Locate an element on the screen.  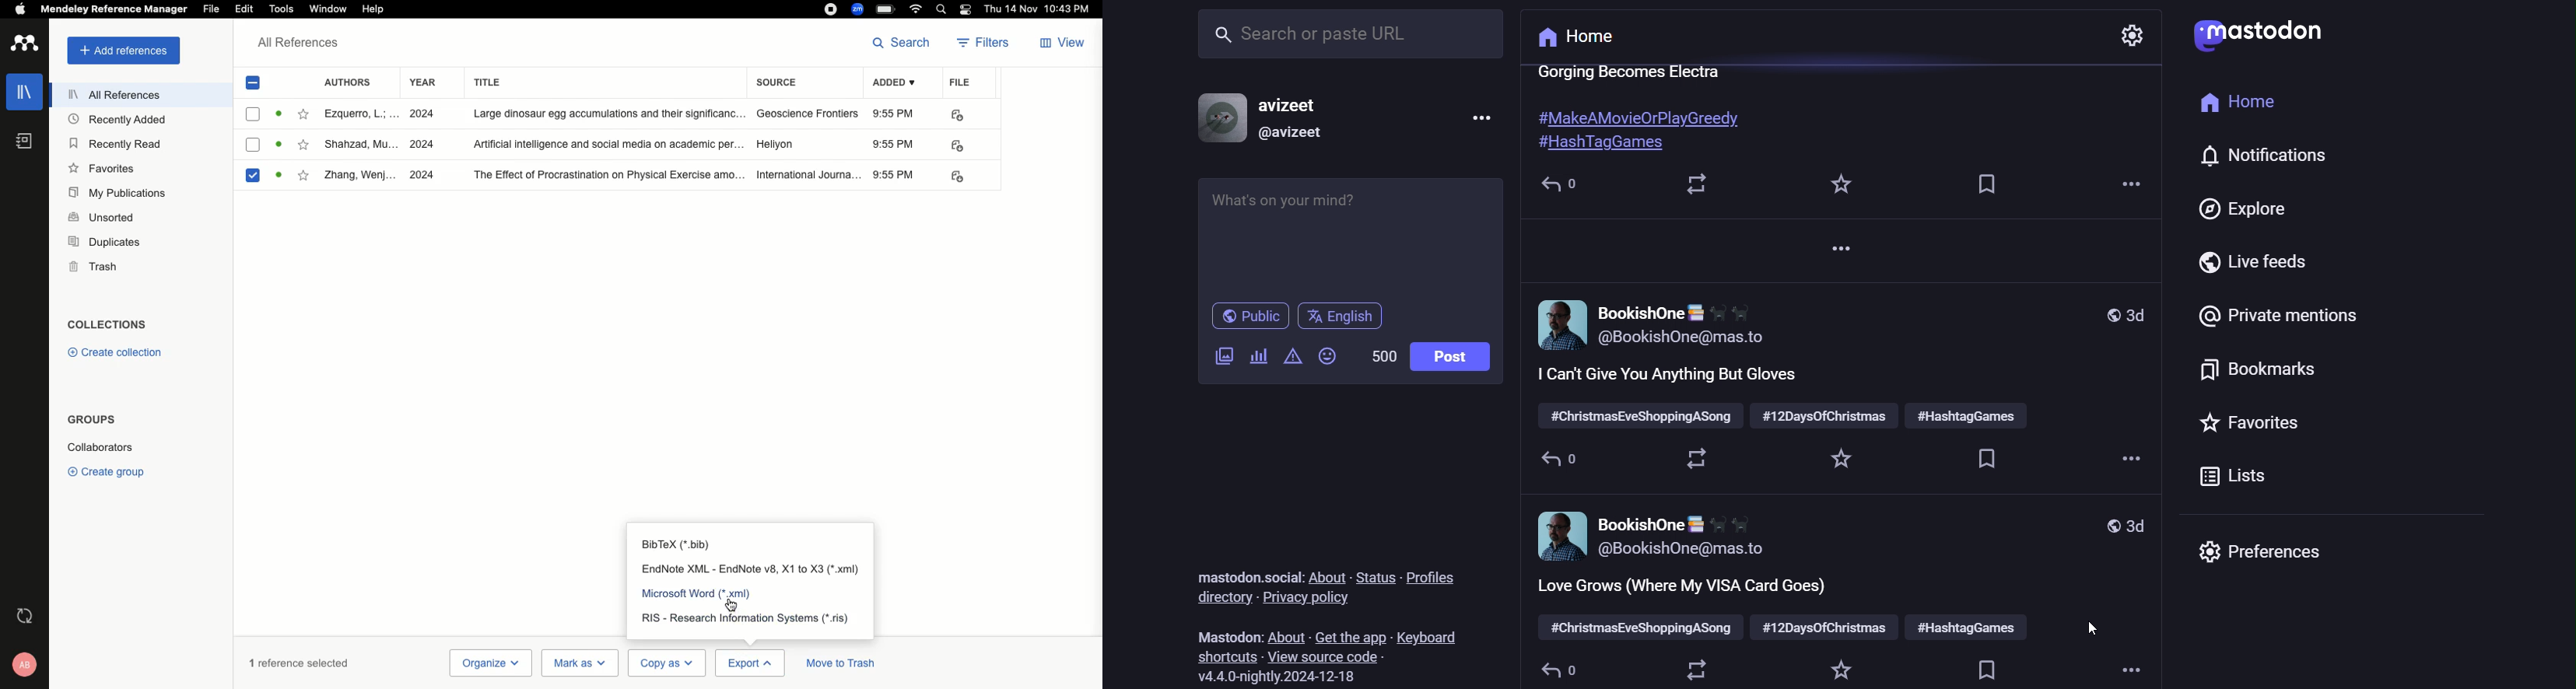
favourite is located at coordinates (305, 144).